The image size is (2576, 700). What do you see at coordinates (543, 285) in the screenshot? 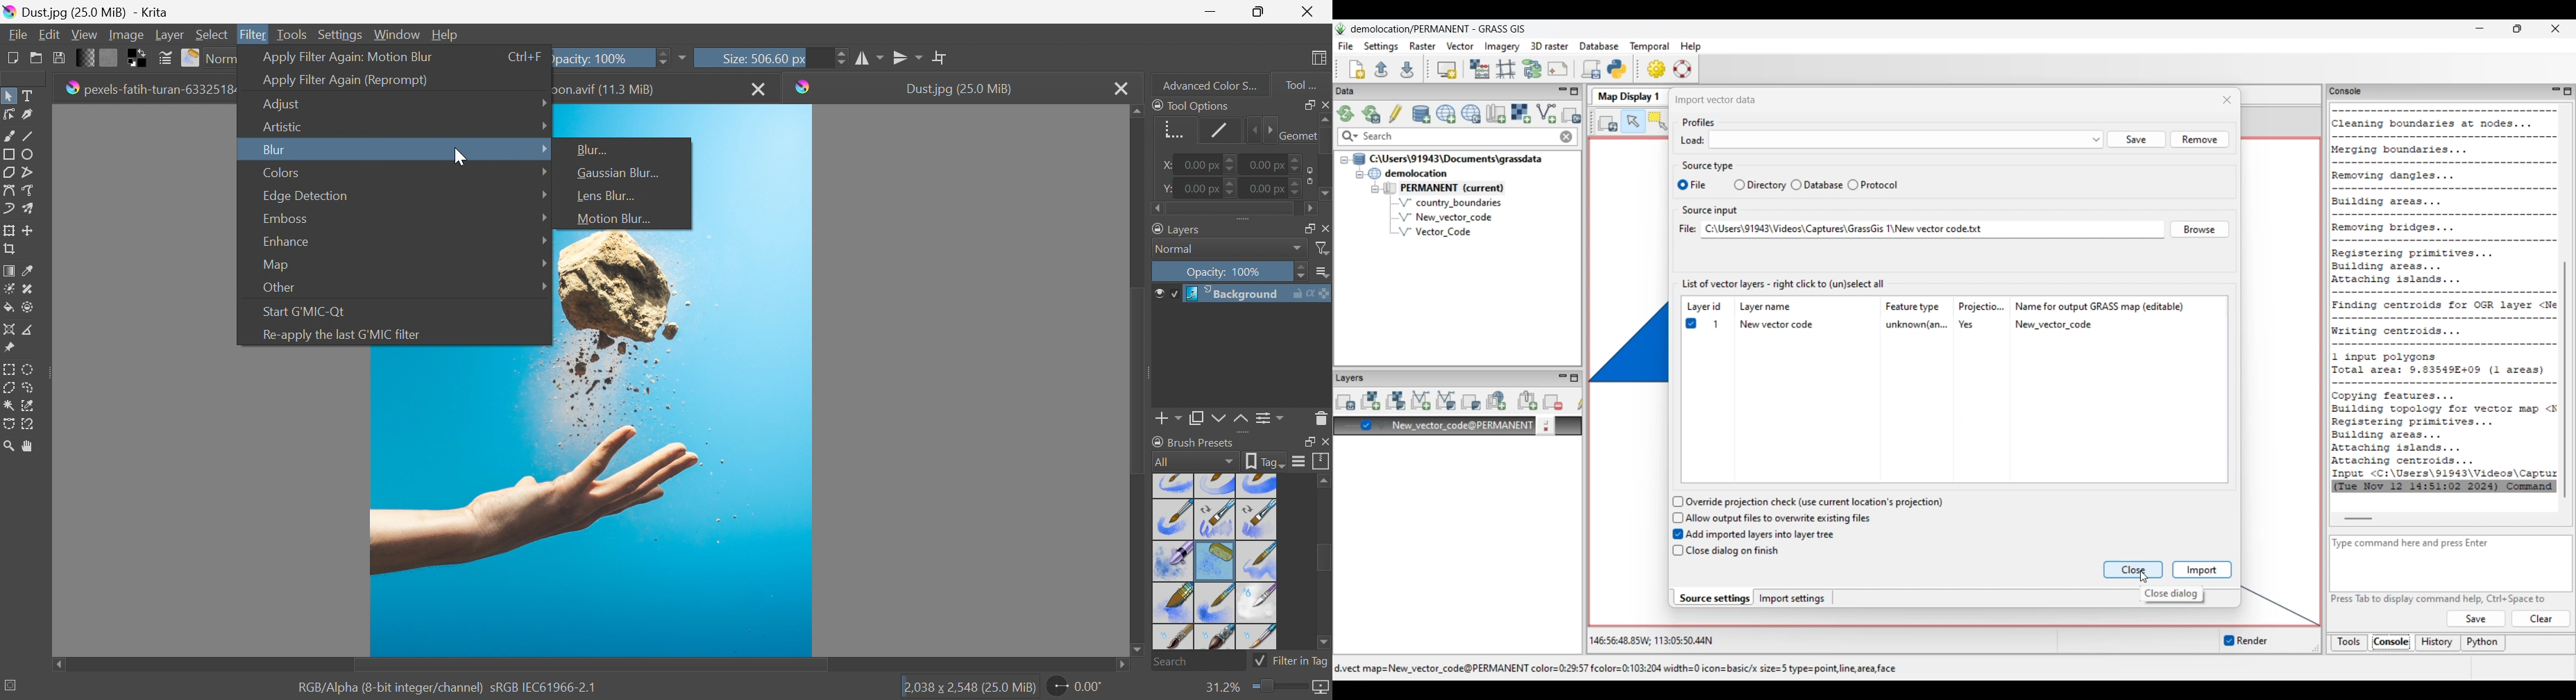
I see `Drop Down` at bounding box center [543, 285].